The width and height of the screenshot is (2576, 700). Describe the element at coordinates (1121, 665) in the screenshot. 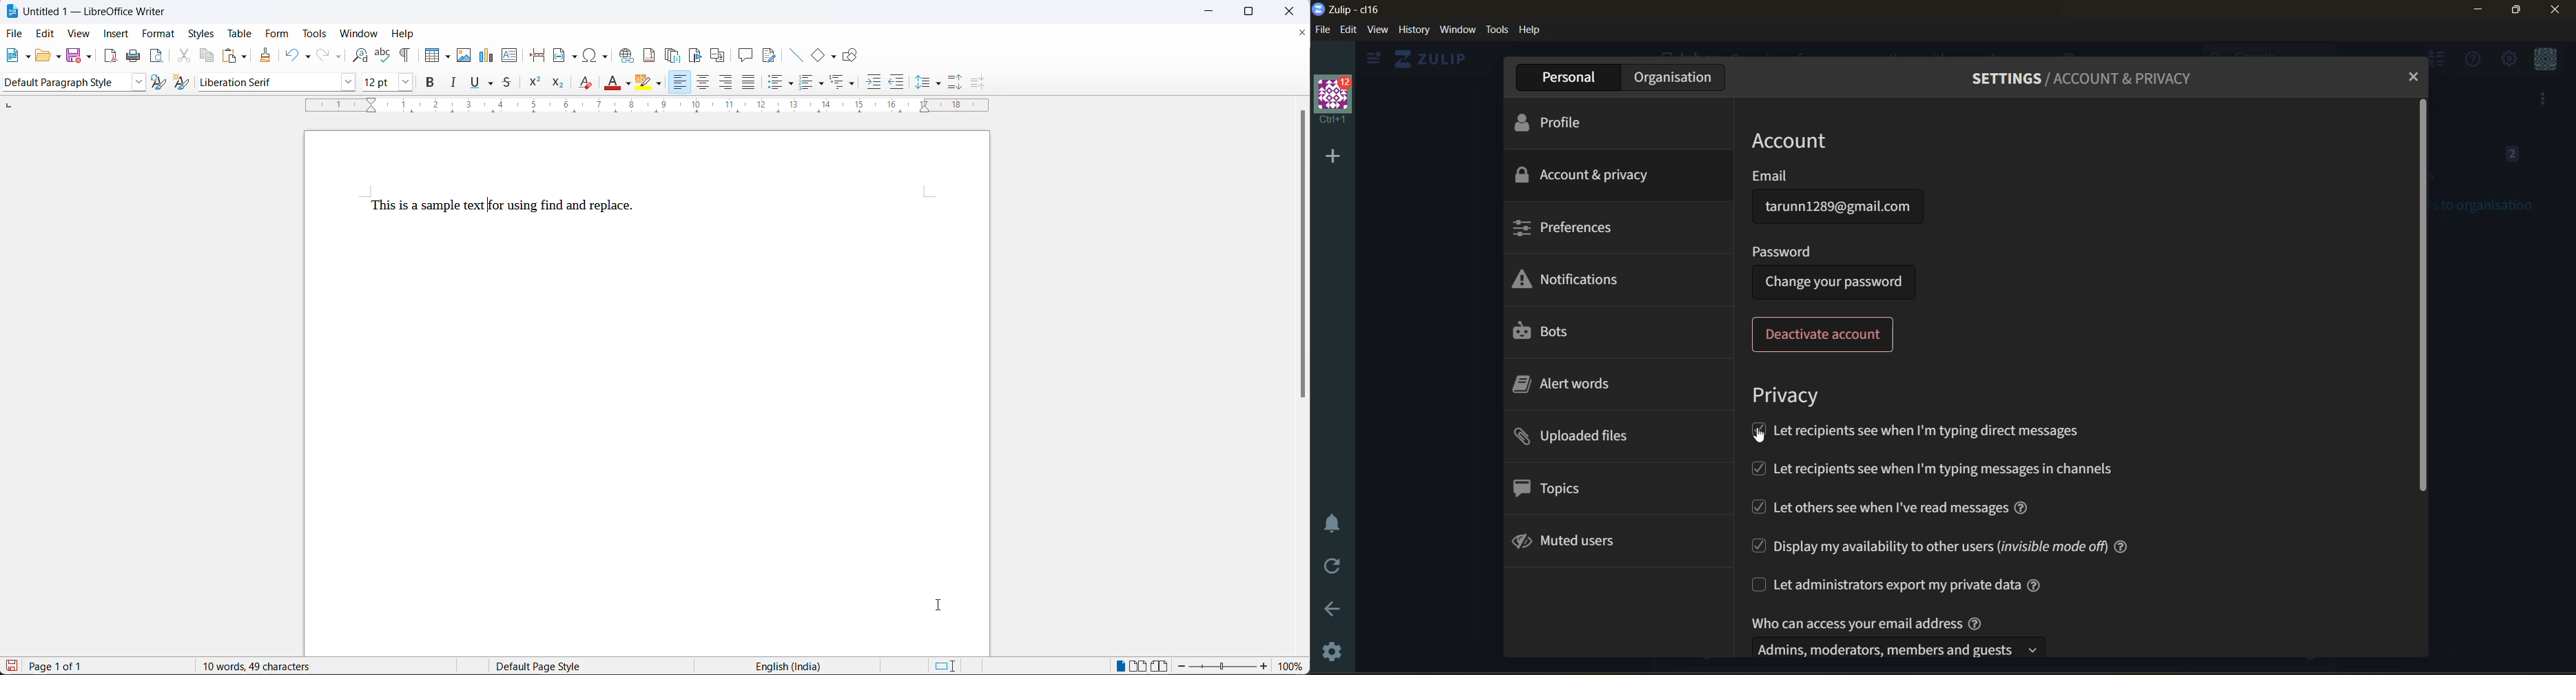

I see `single page view` at that location.